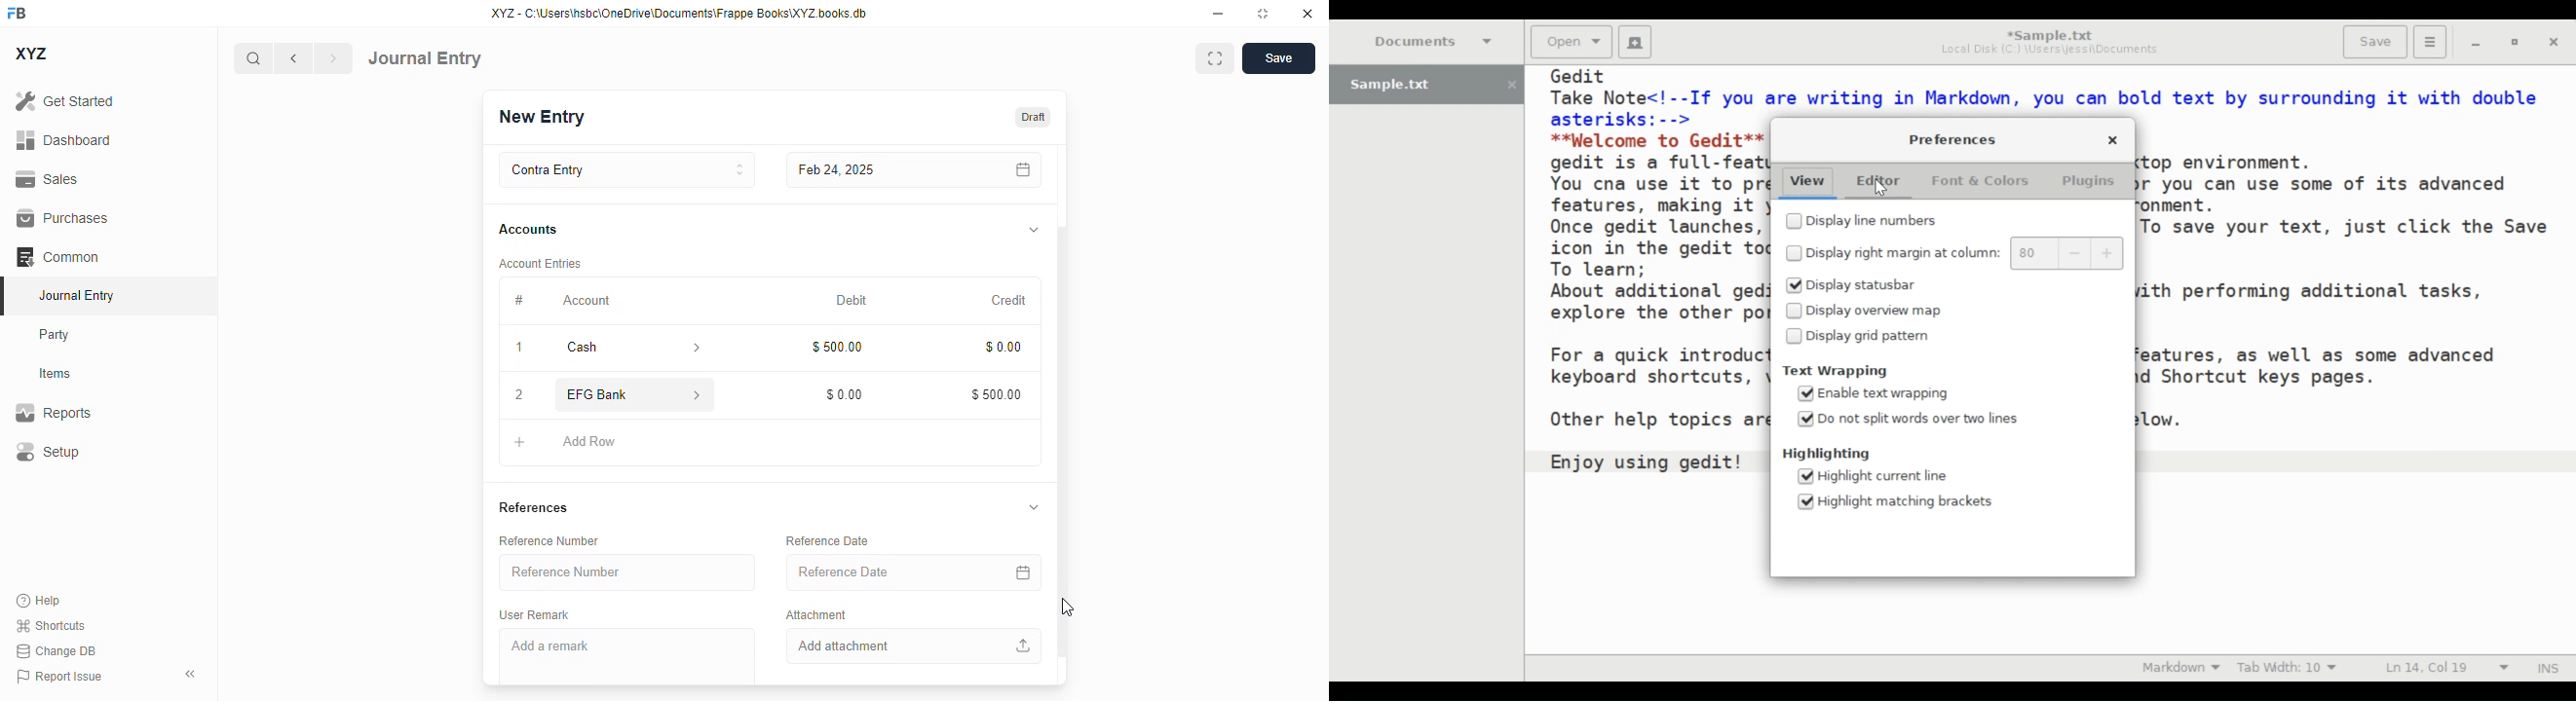  I want to click on sales, so click(47, 179).